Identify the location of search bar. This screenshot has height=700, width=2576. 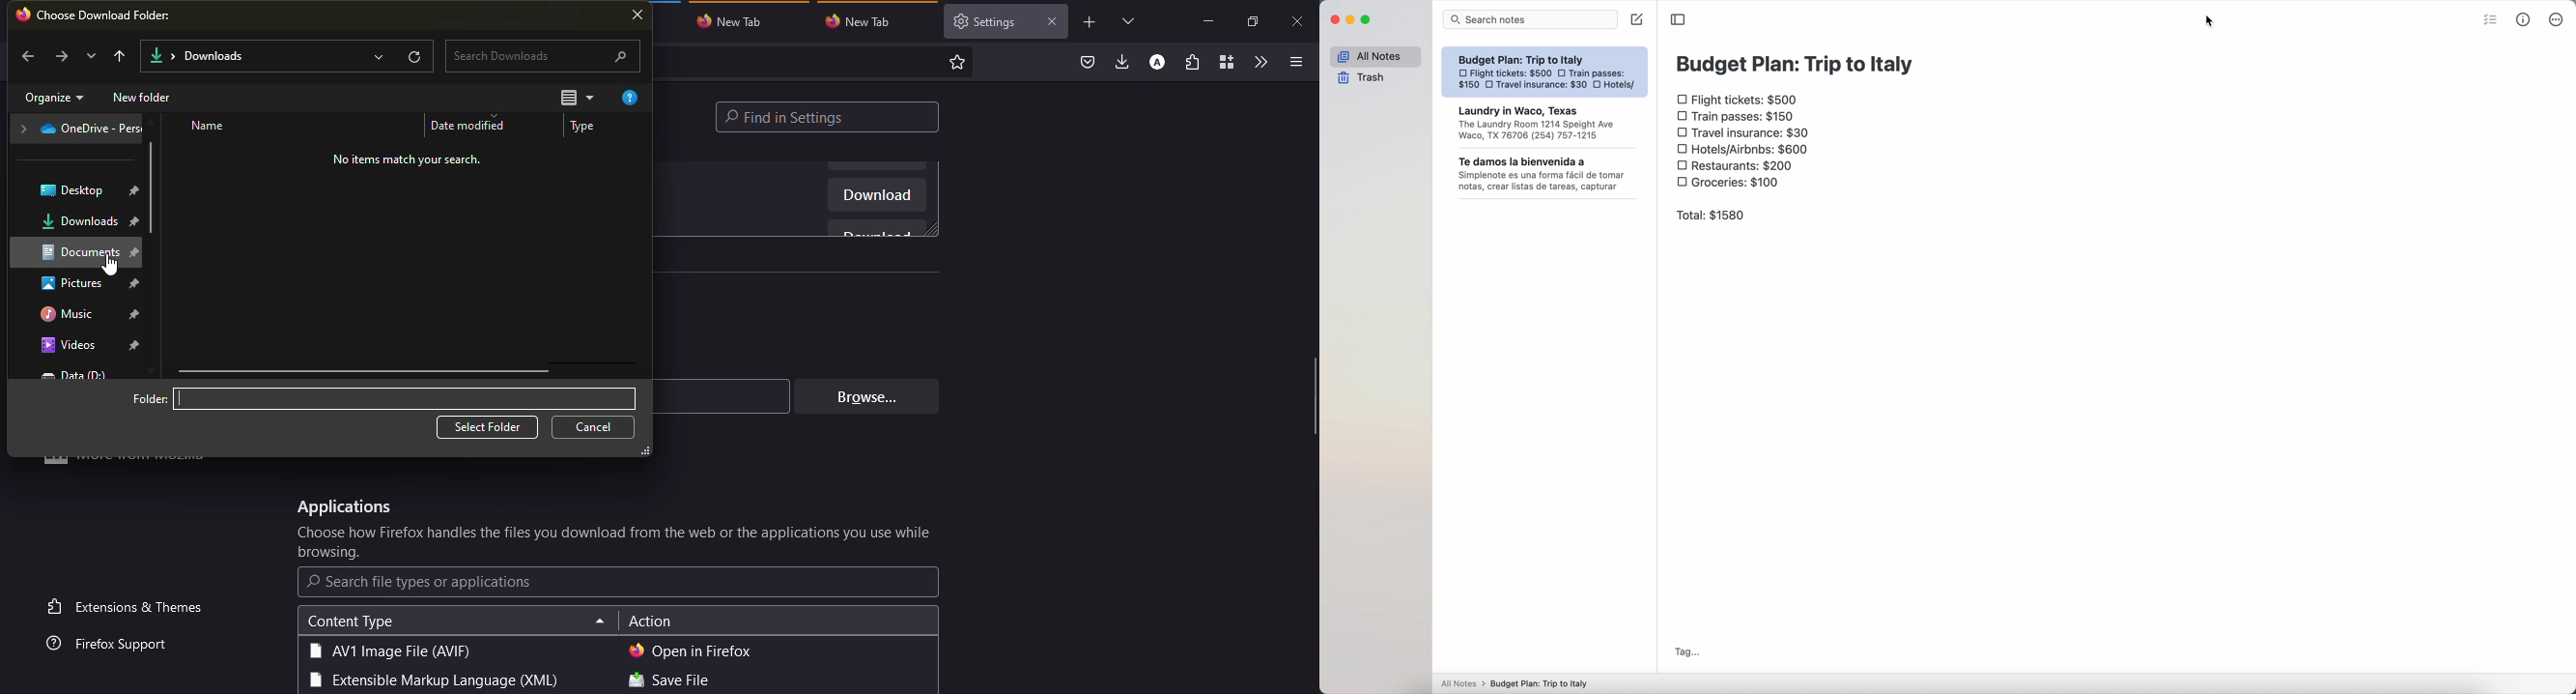
(1531, 20).